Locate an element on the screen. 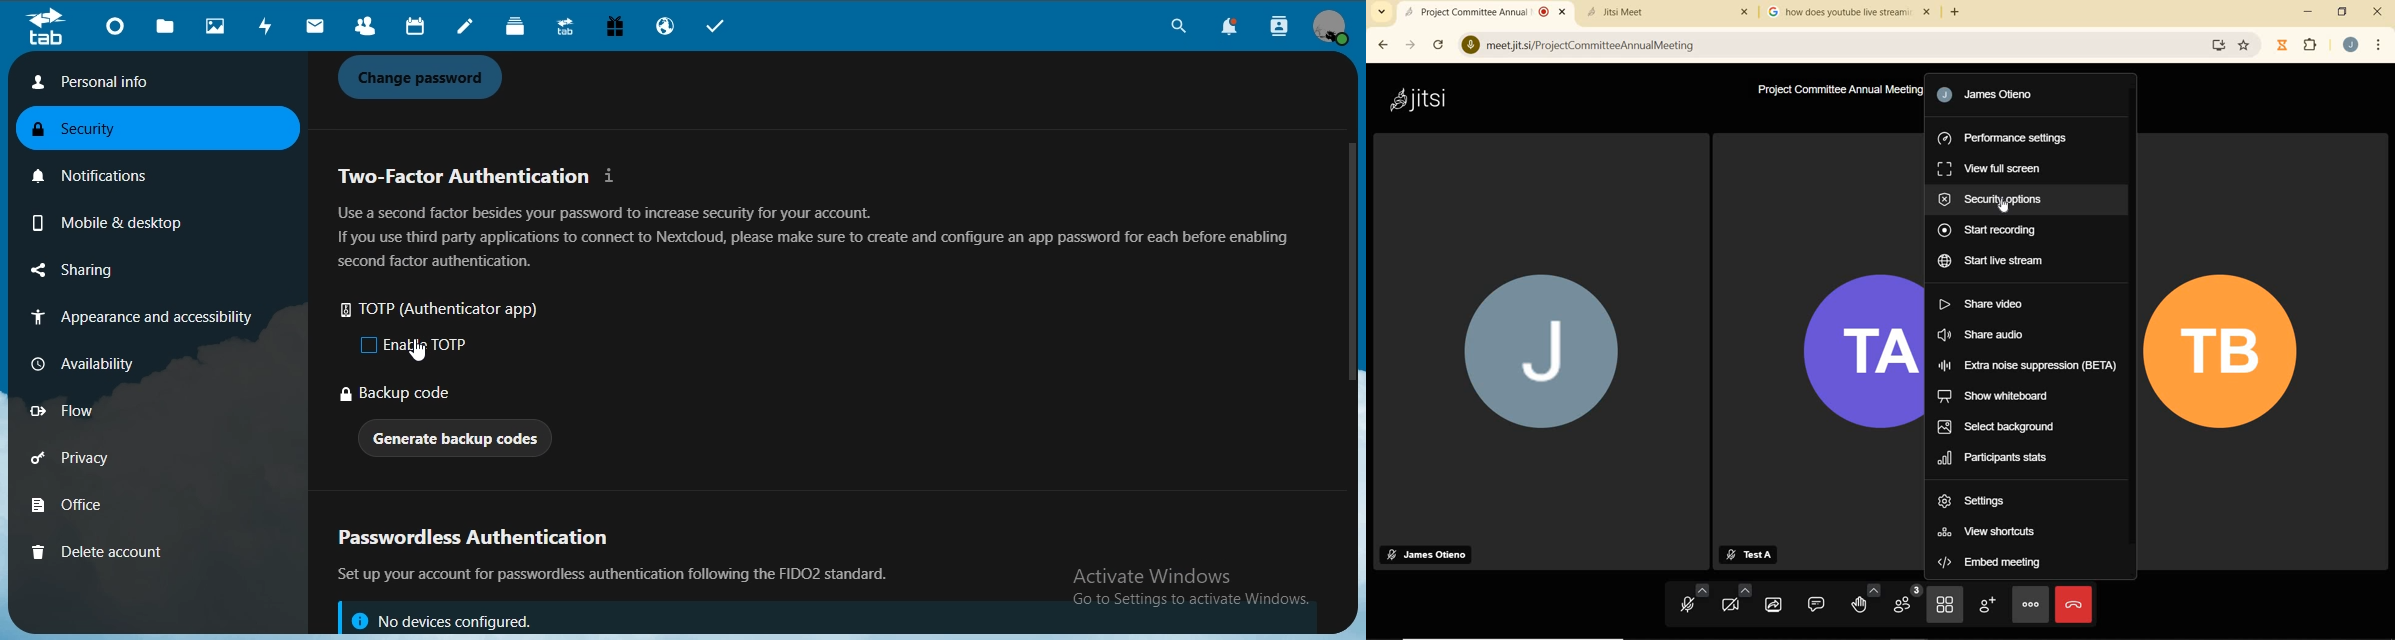 The image size is (2408, 644). flow is located at coordinates (94, 411).